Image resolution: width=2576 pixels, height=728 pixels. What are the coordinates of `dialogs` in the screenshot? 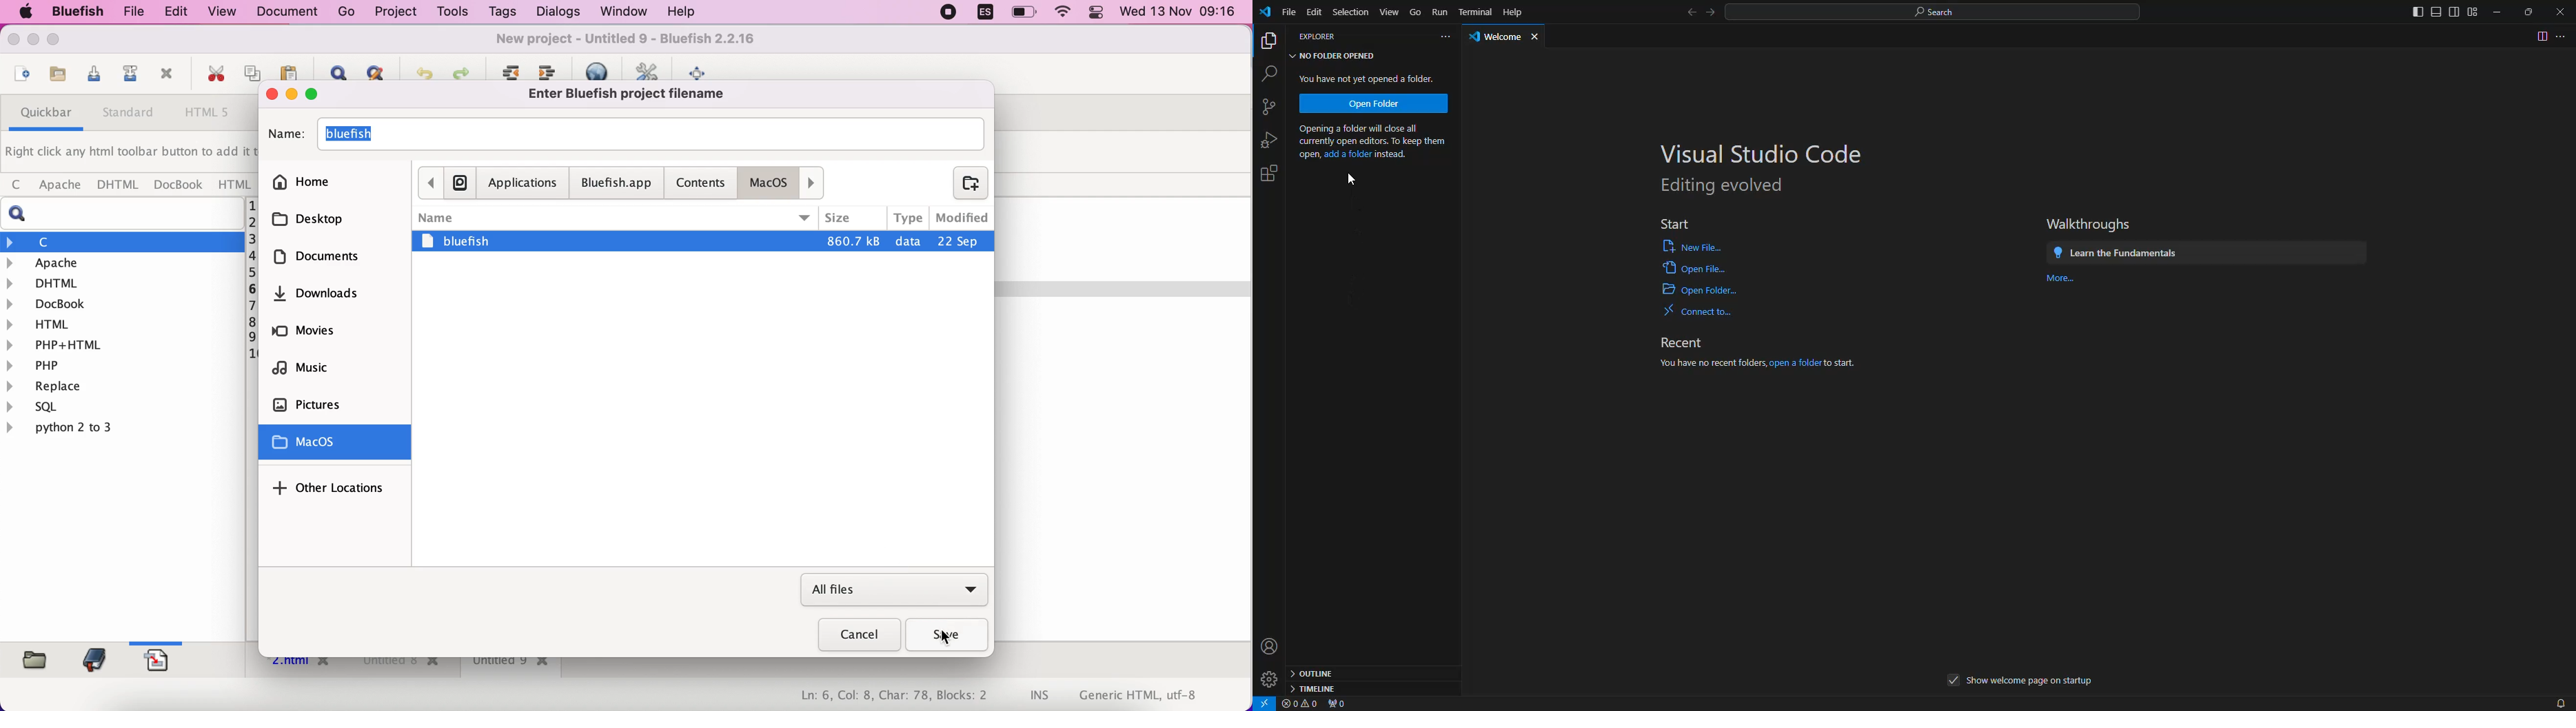 It's located at (555, 12).